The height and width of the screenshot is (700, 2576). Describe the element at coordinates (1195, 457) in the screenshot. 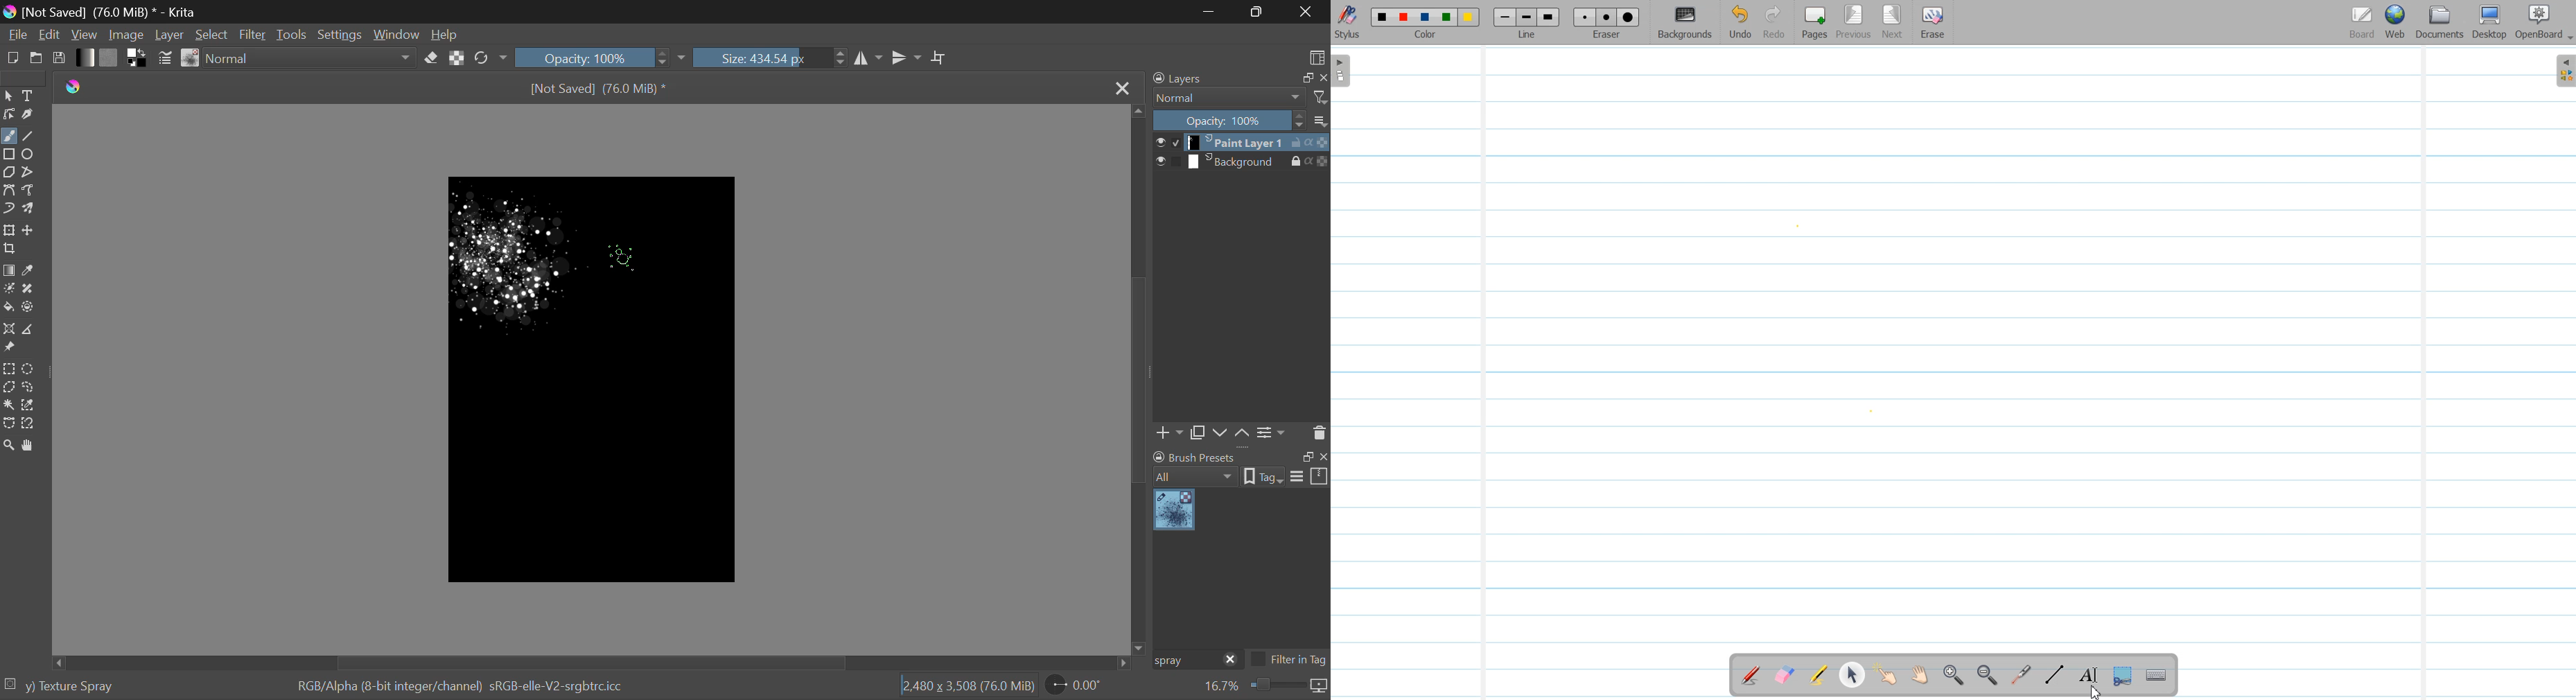

I see `brush presets ` at that location.